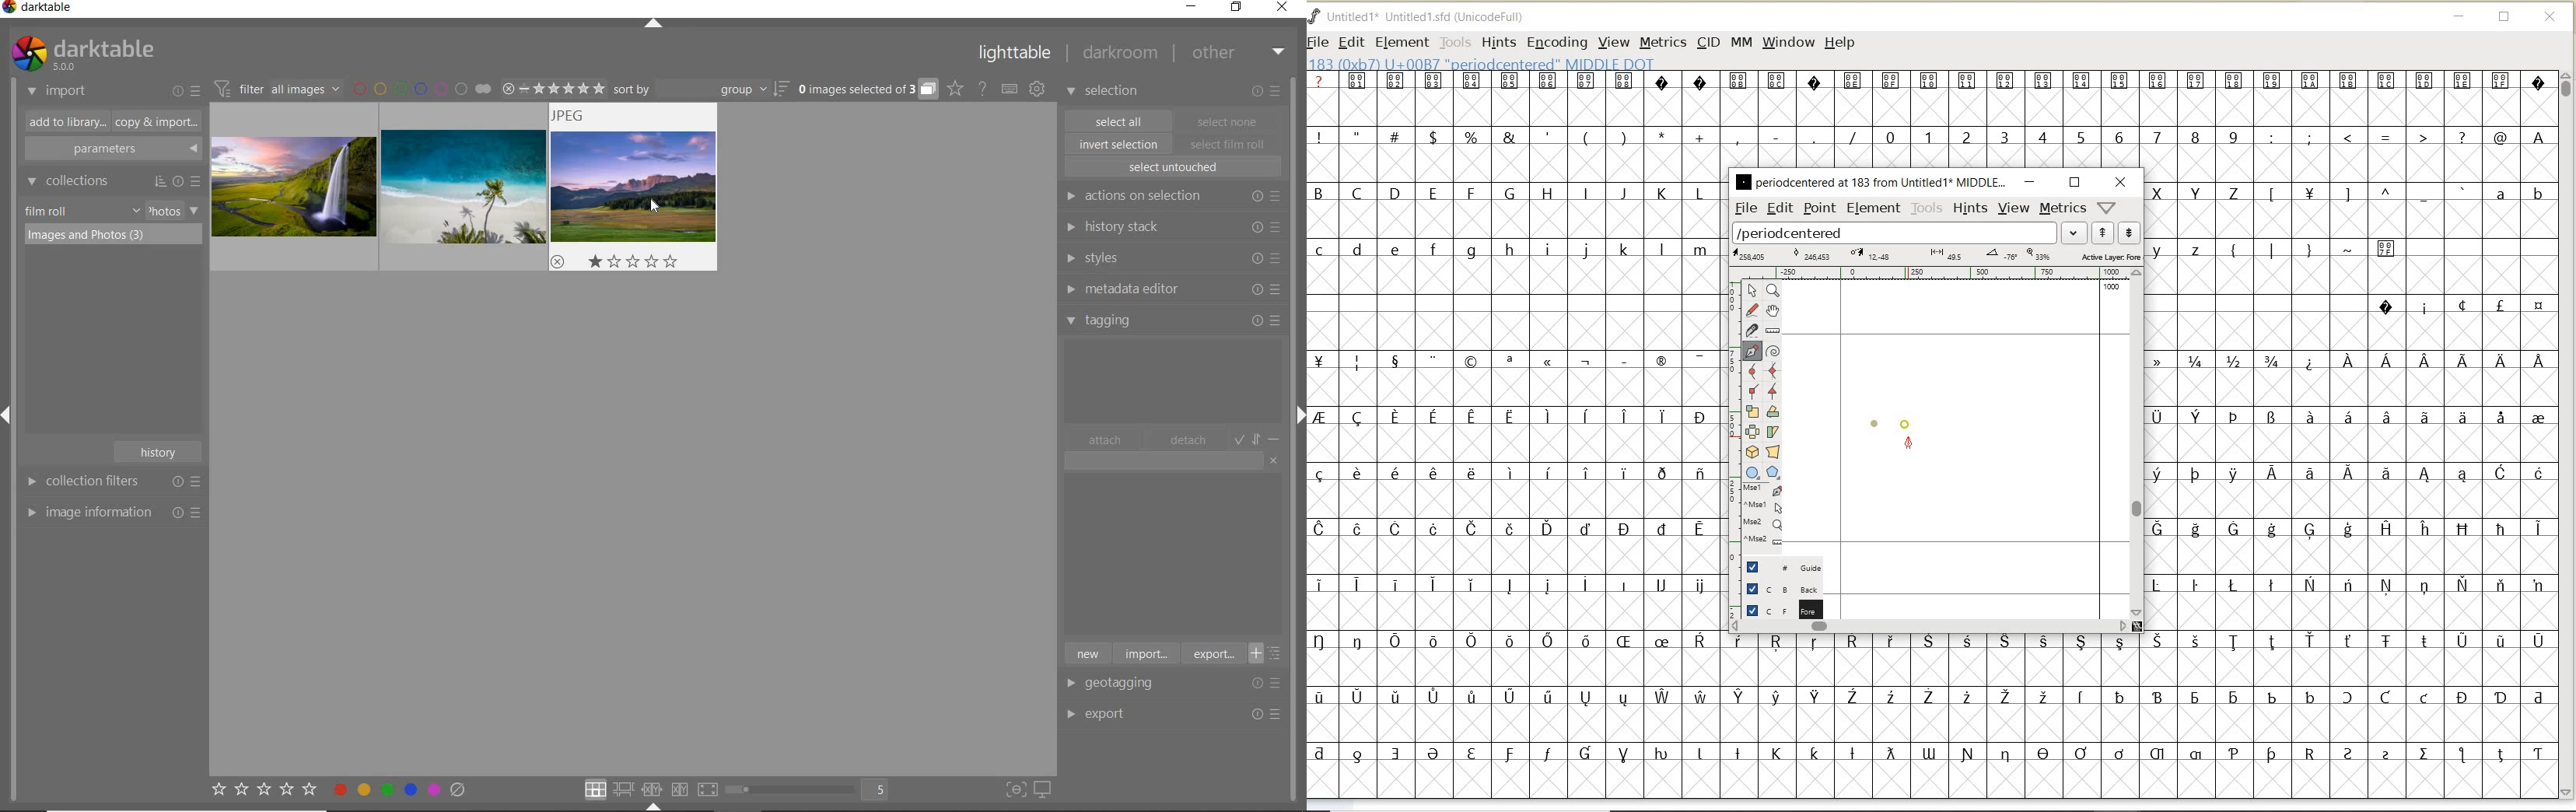 Image resolution: width=2576 pixels, height=812 pixels. What do you see at coordinates (1189, 440) in the screenshot?
I see `detach` at bounding box center [1189, 440].